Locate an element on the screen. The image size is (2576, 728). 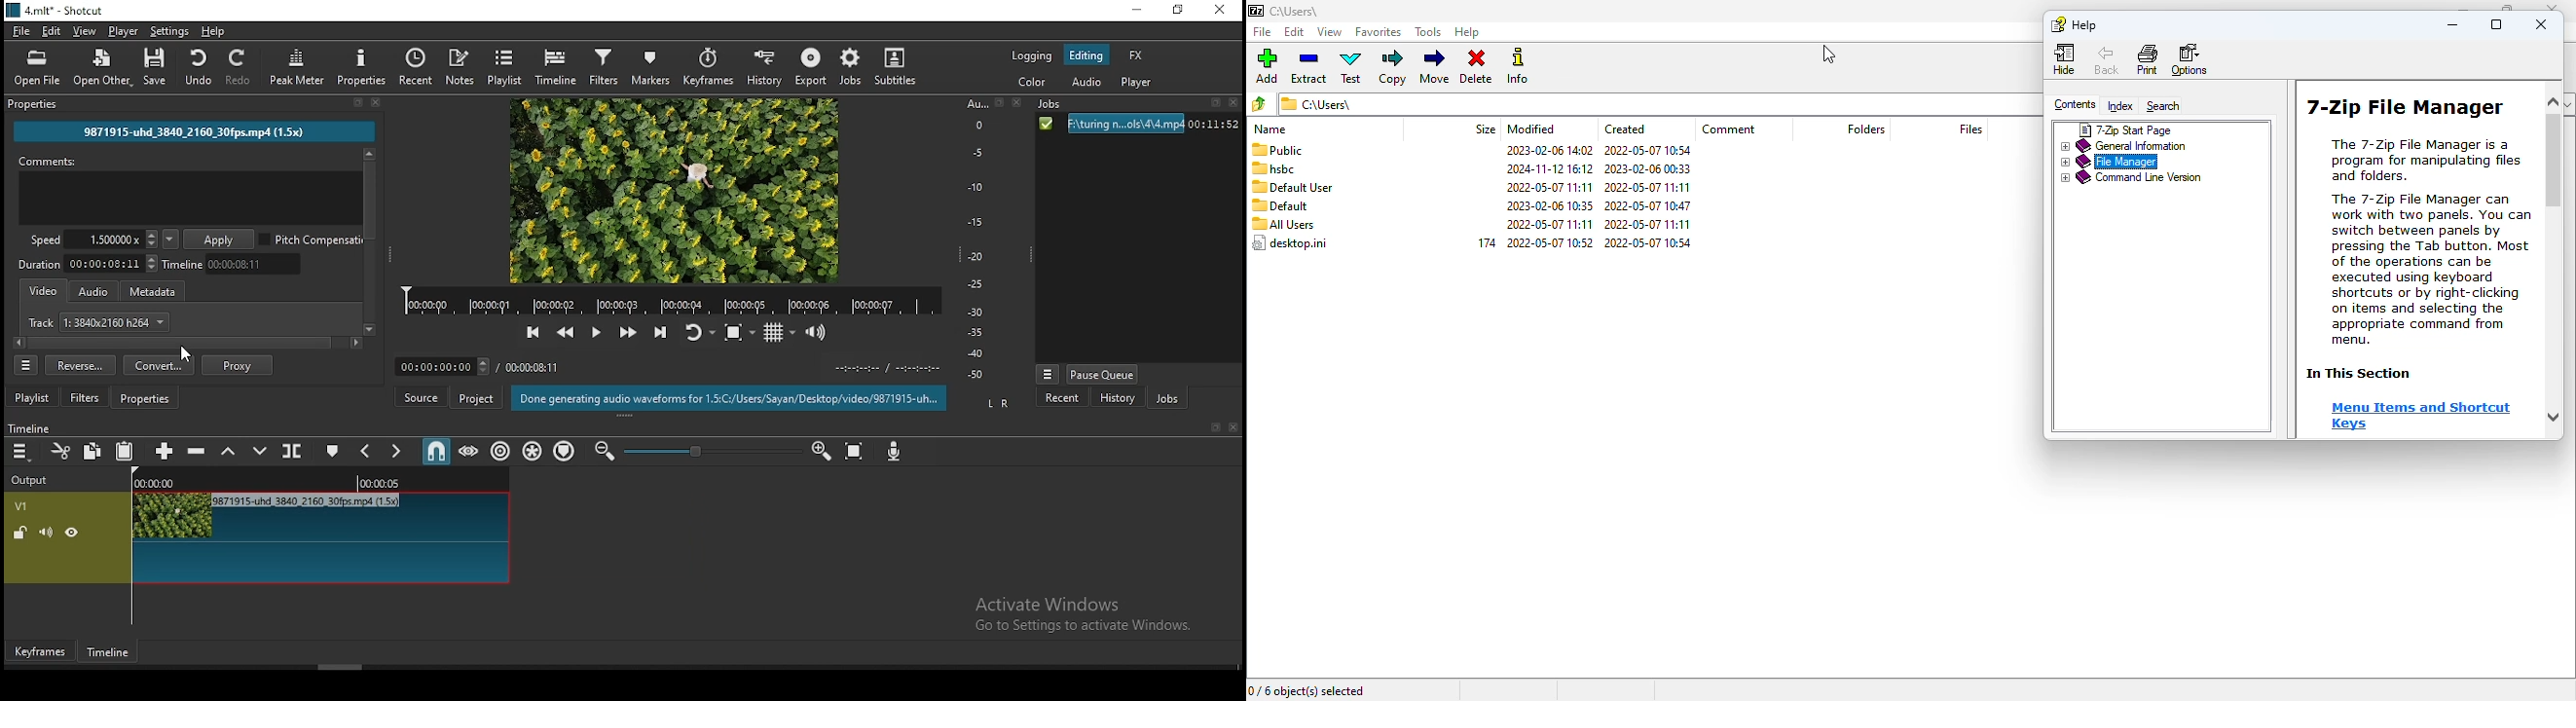
playbacck speed is located at coordinates (93, 240).